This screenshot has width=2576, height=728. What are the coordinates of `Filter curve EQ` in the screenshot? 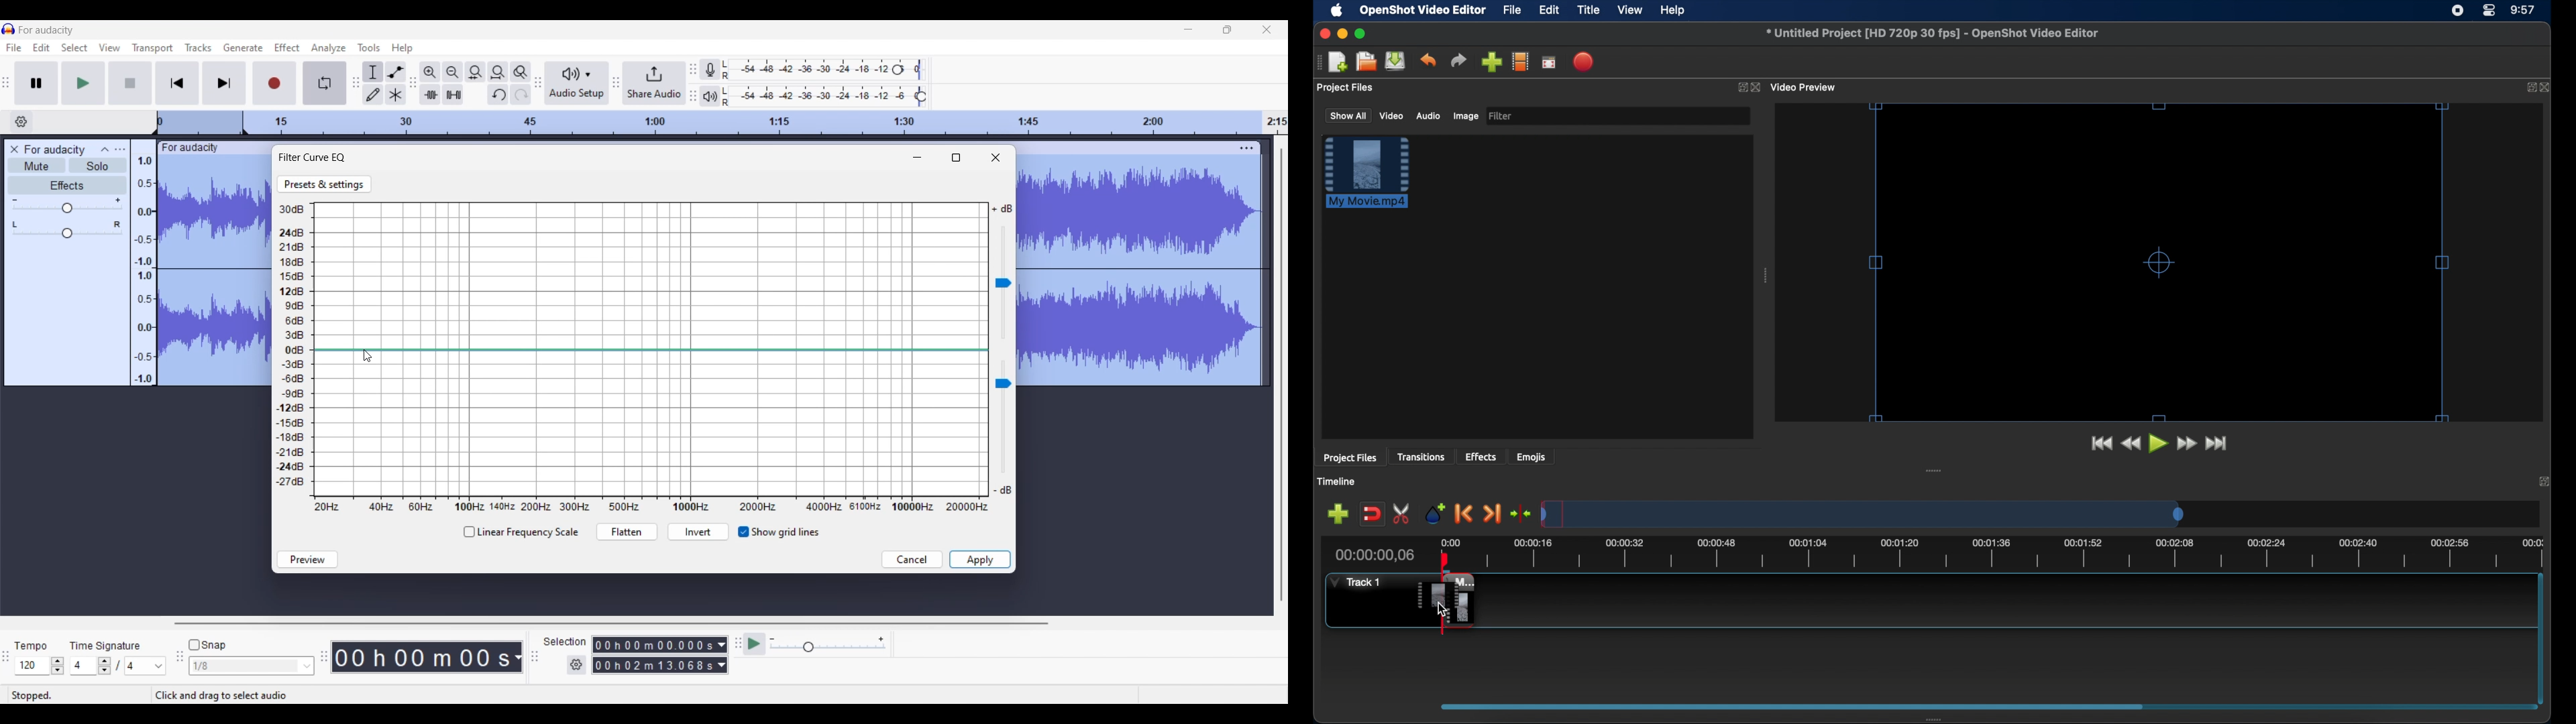 It's located at (313, 157).